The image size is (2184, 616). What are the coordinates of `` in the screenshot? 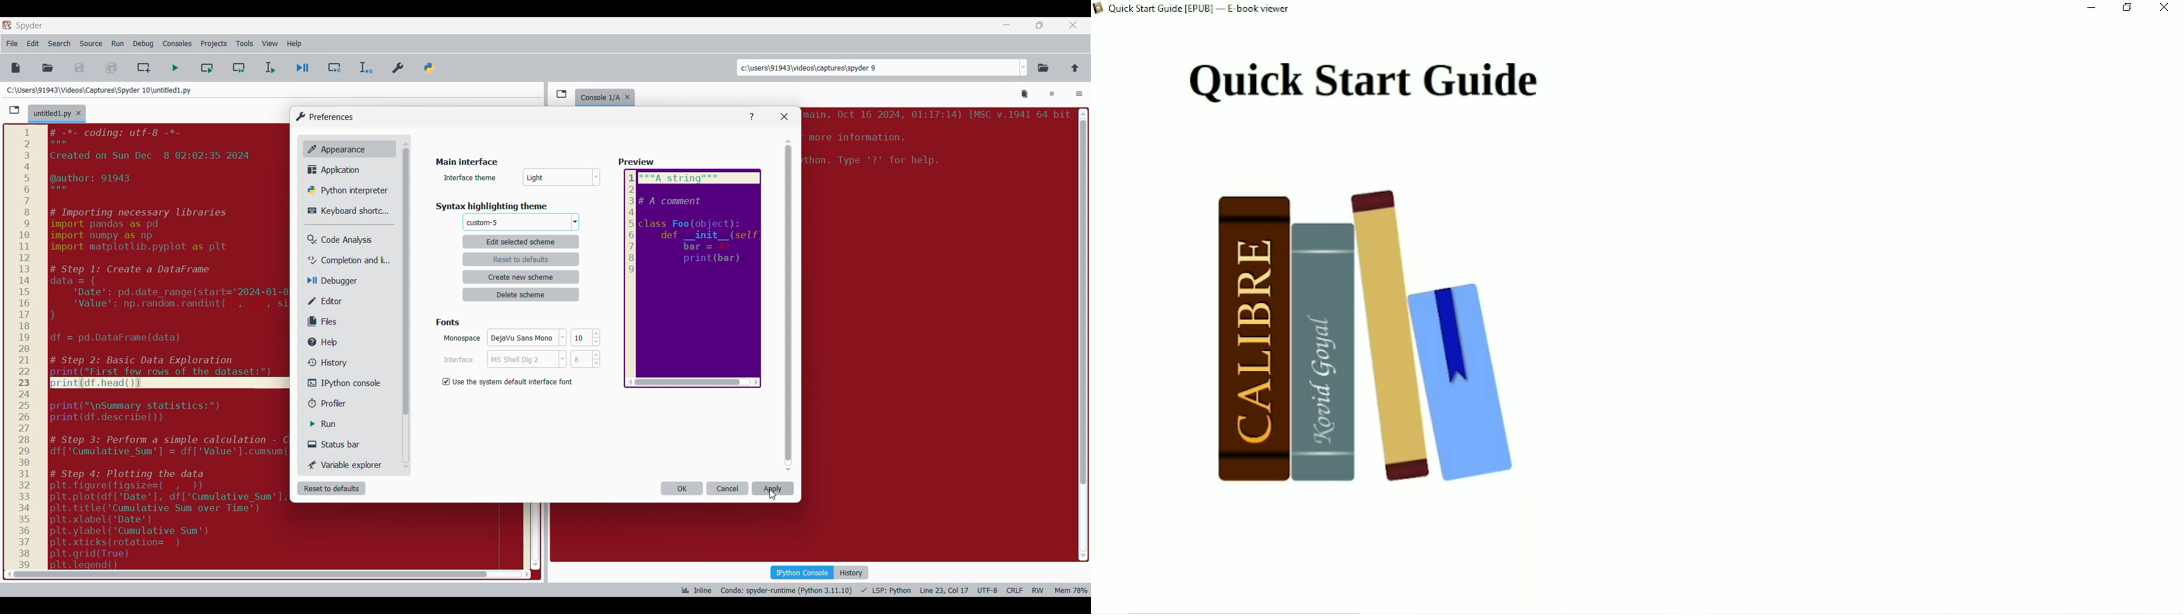 It's located at (638, 163).